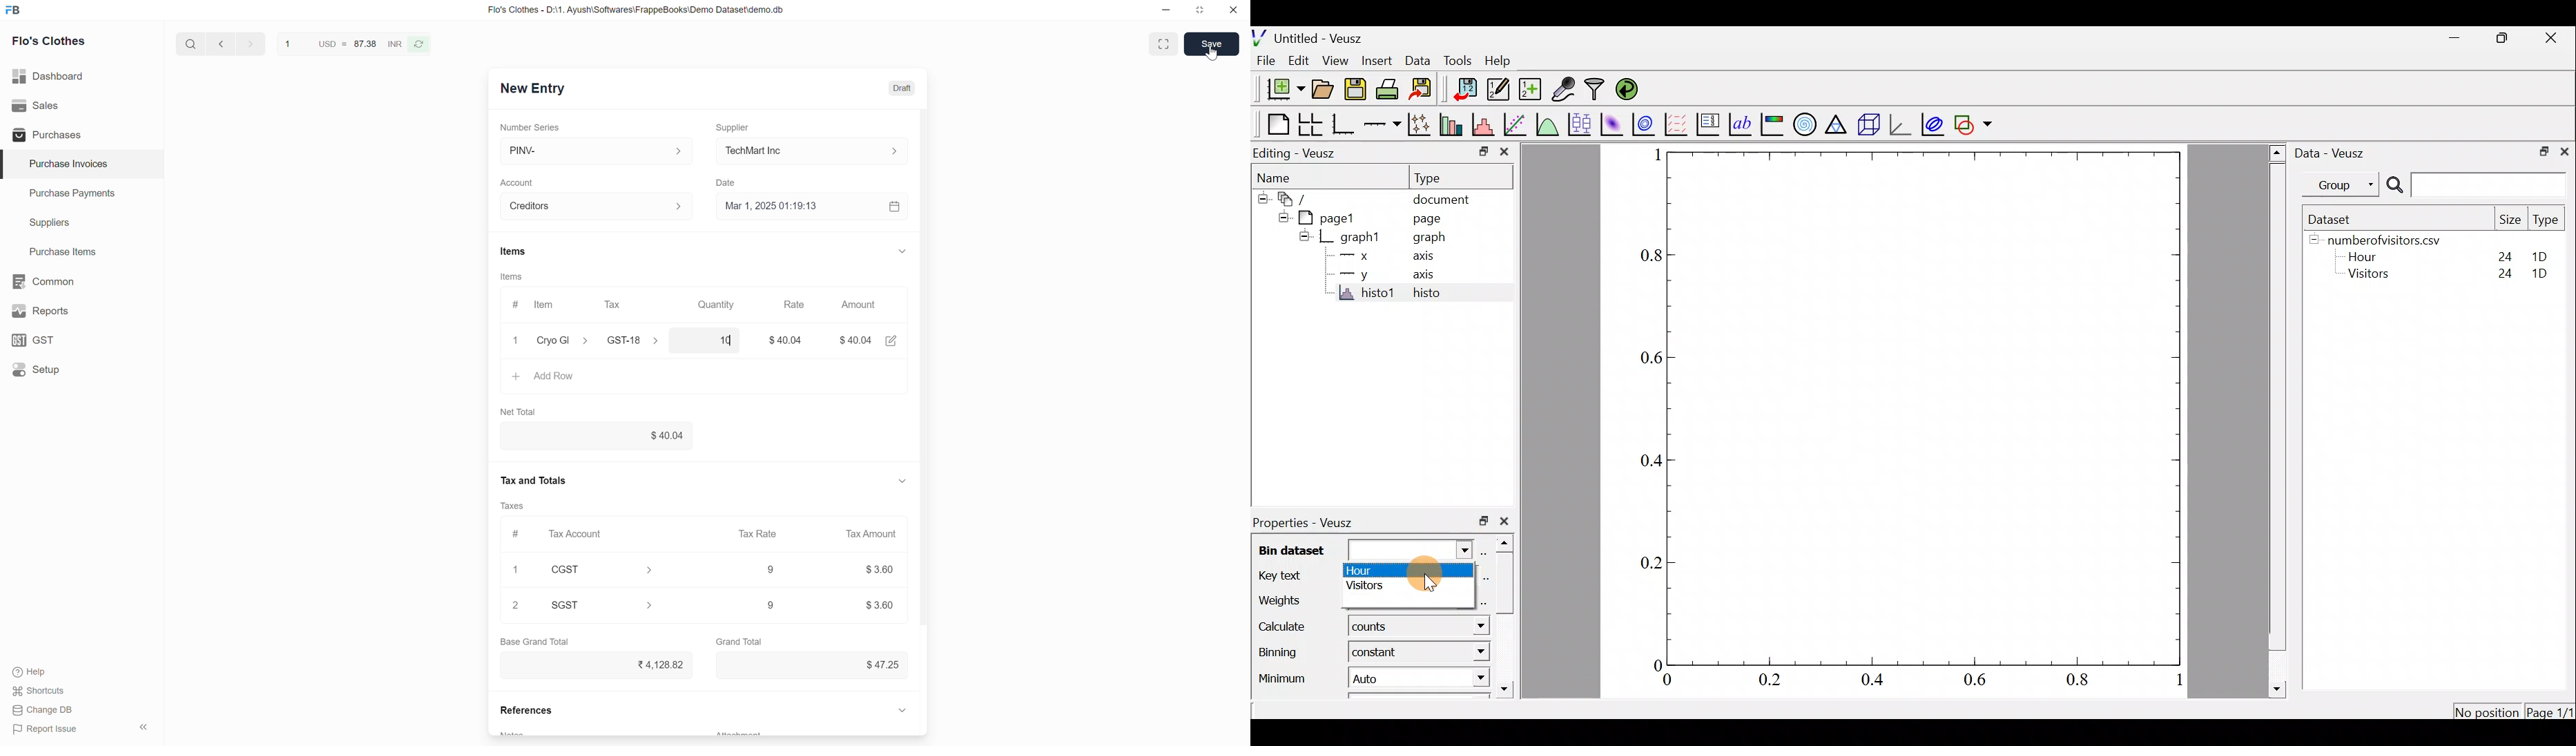  What do you see at coordinates (893, 342) in the screenshot?
I see `edit` at bounding box center [893, 342].